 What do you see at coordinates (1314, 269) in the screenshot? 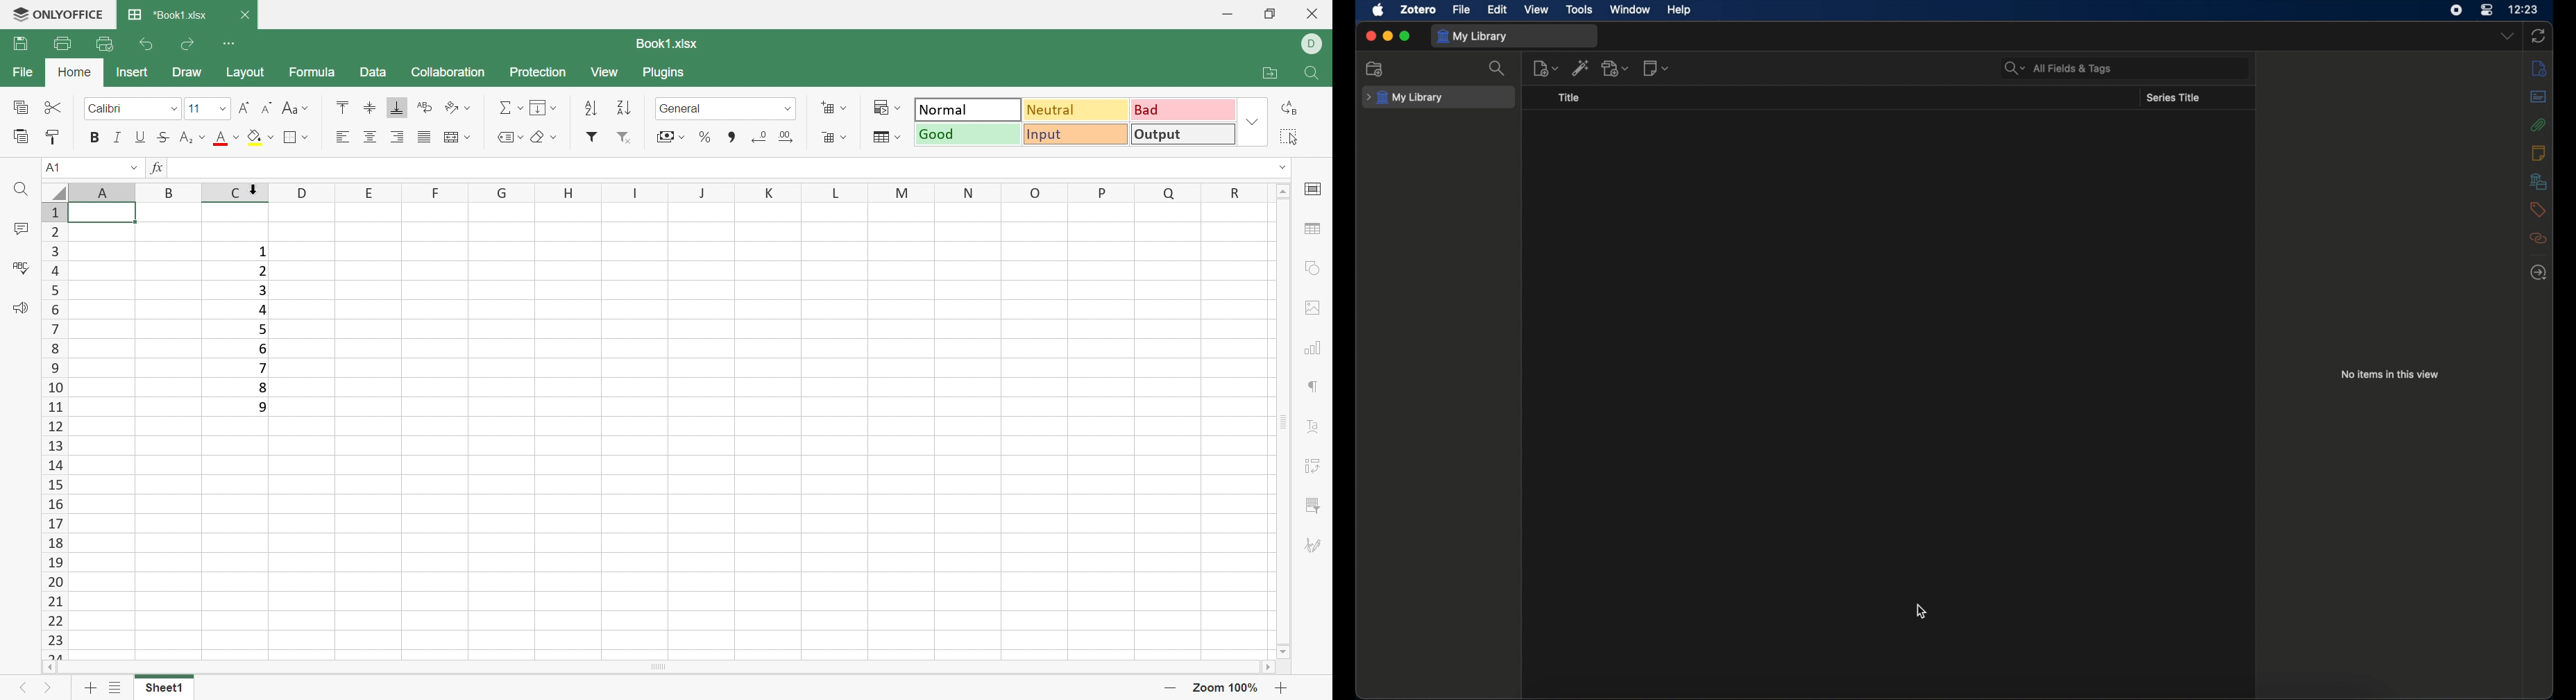
I see `Shape settings` at bounding box center [1314, 269].